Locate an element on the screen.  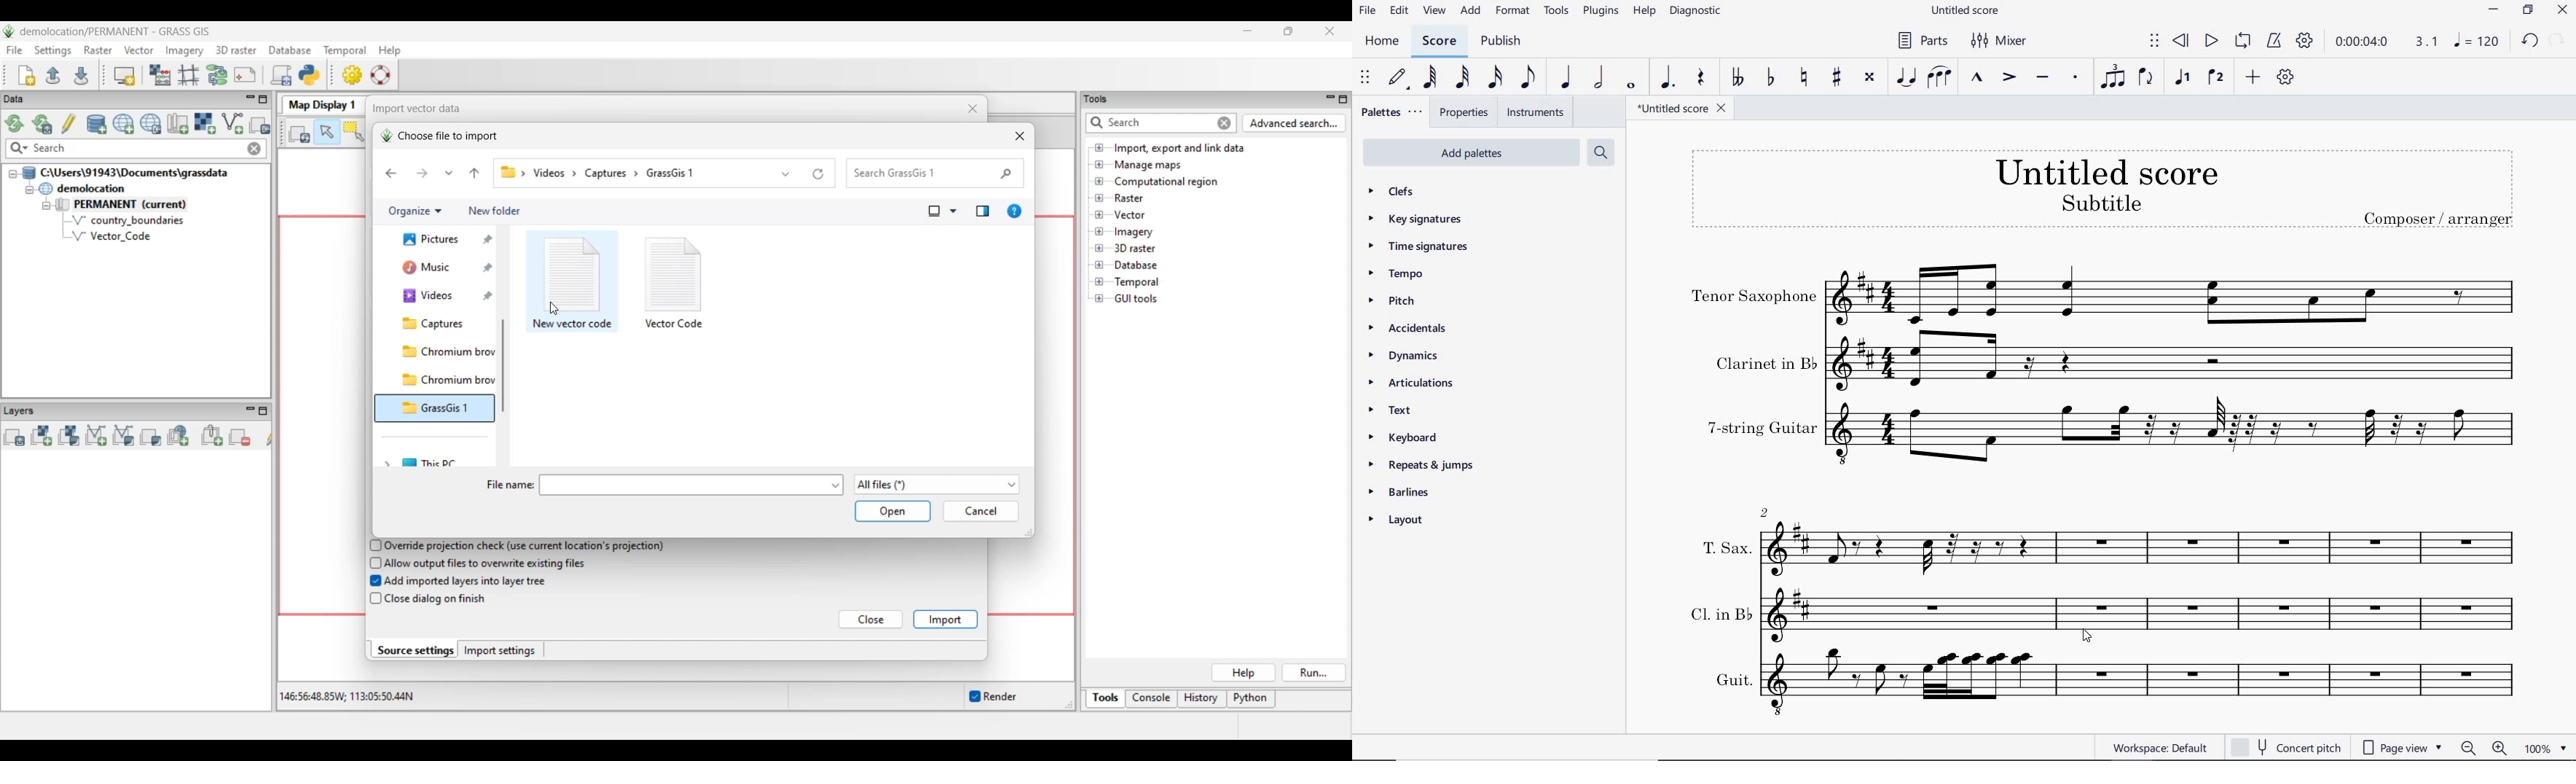
TEXT is located at coordinates (1399, 412).